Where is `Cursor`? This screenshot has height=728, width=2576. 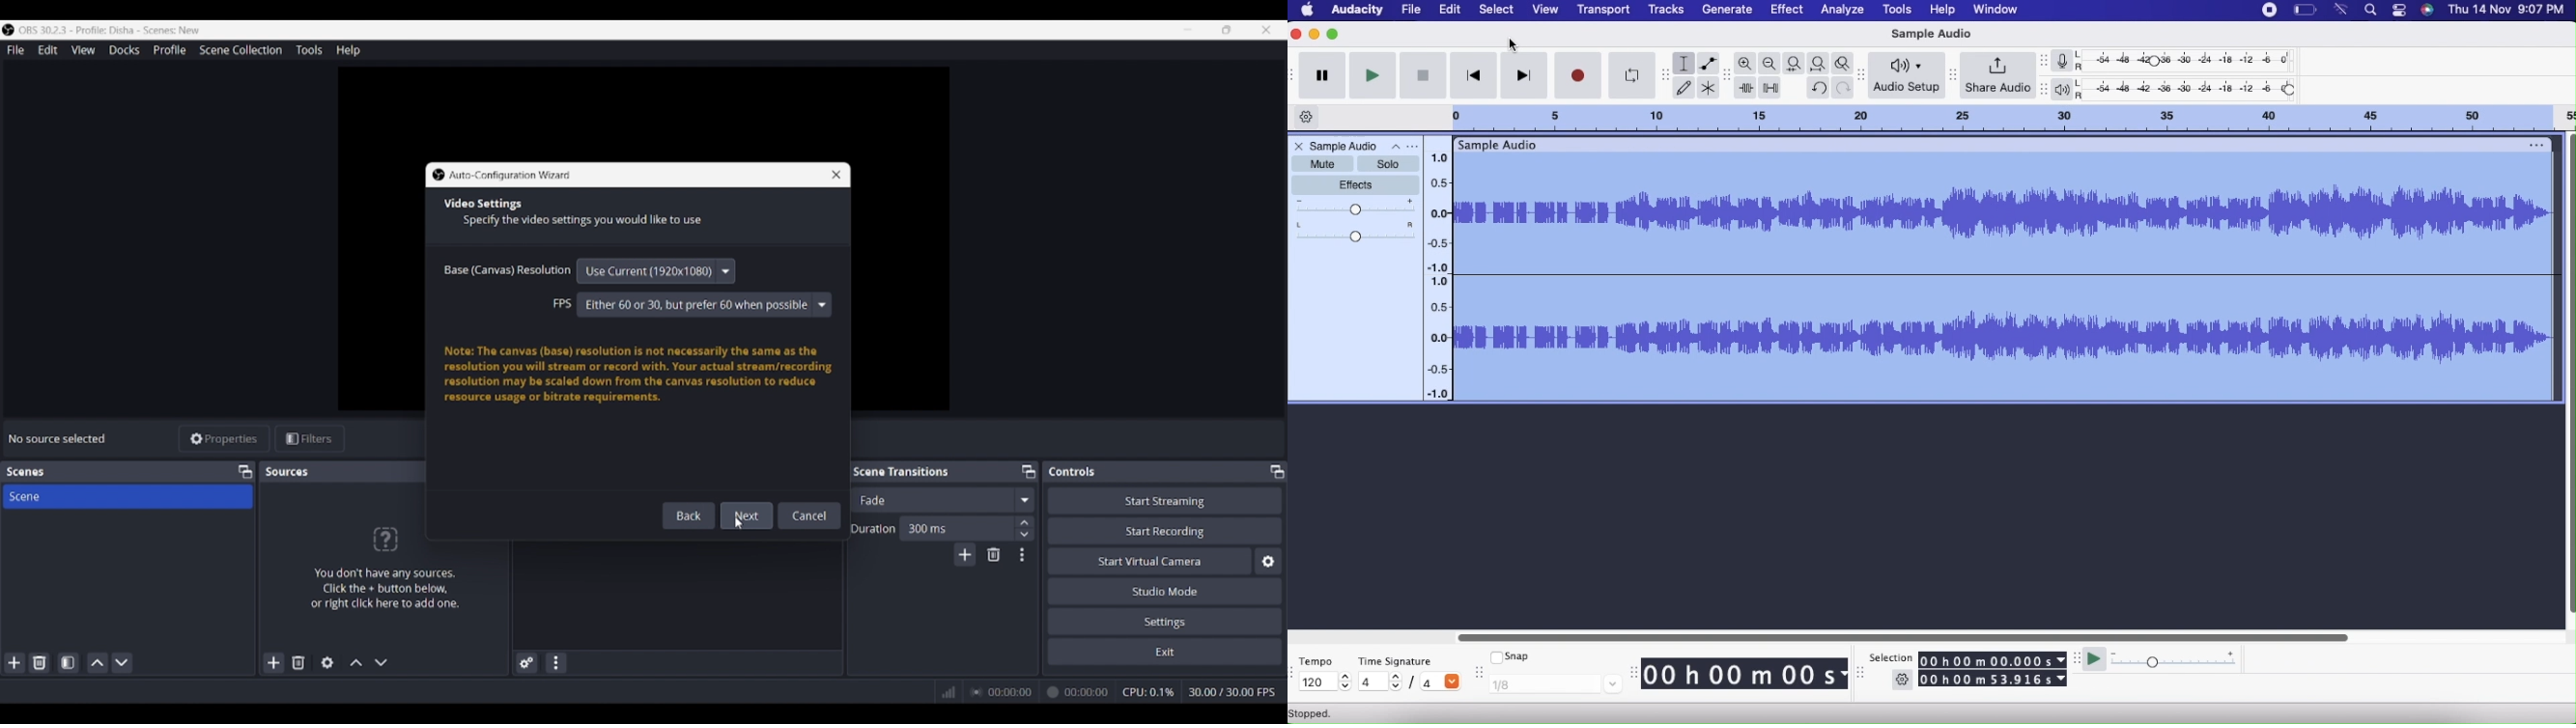
Cursor is located at coordinates (742, 524).